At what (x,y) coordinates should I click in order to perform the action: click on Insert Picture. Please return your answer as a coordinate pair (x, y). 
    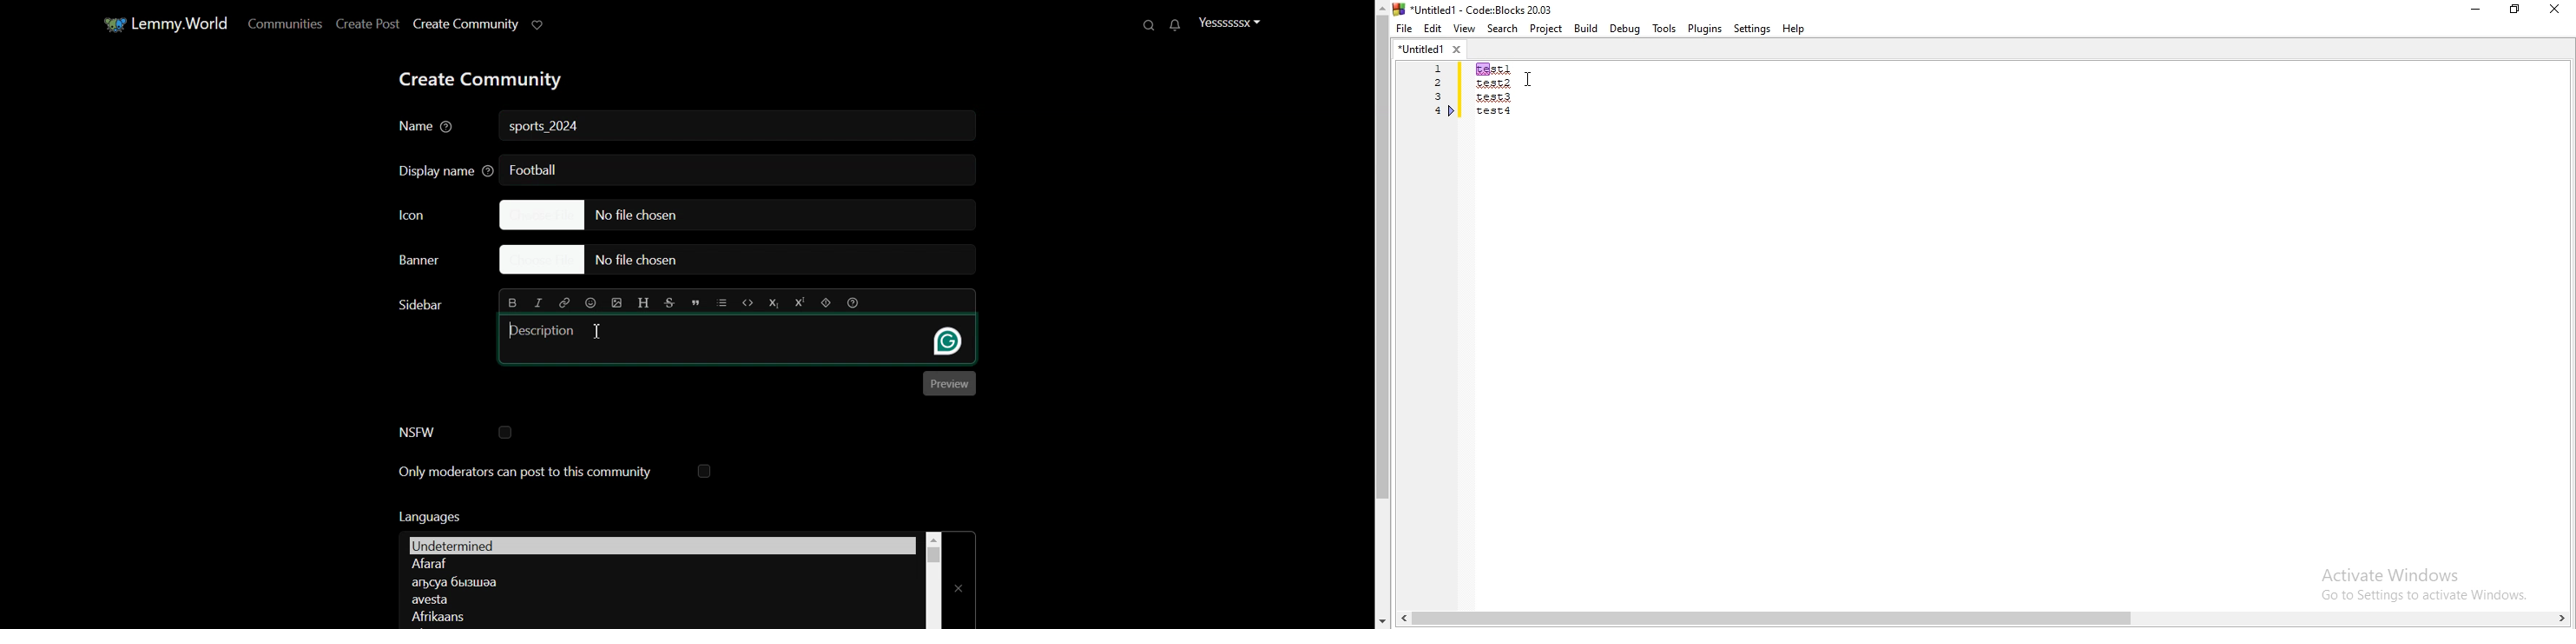
    Looking at the image, I should click on (617, 303).